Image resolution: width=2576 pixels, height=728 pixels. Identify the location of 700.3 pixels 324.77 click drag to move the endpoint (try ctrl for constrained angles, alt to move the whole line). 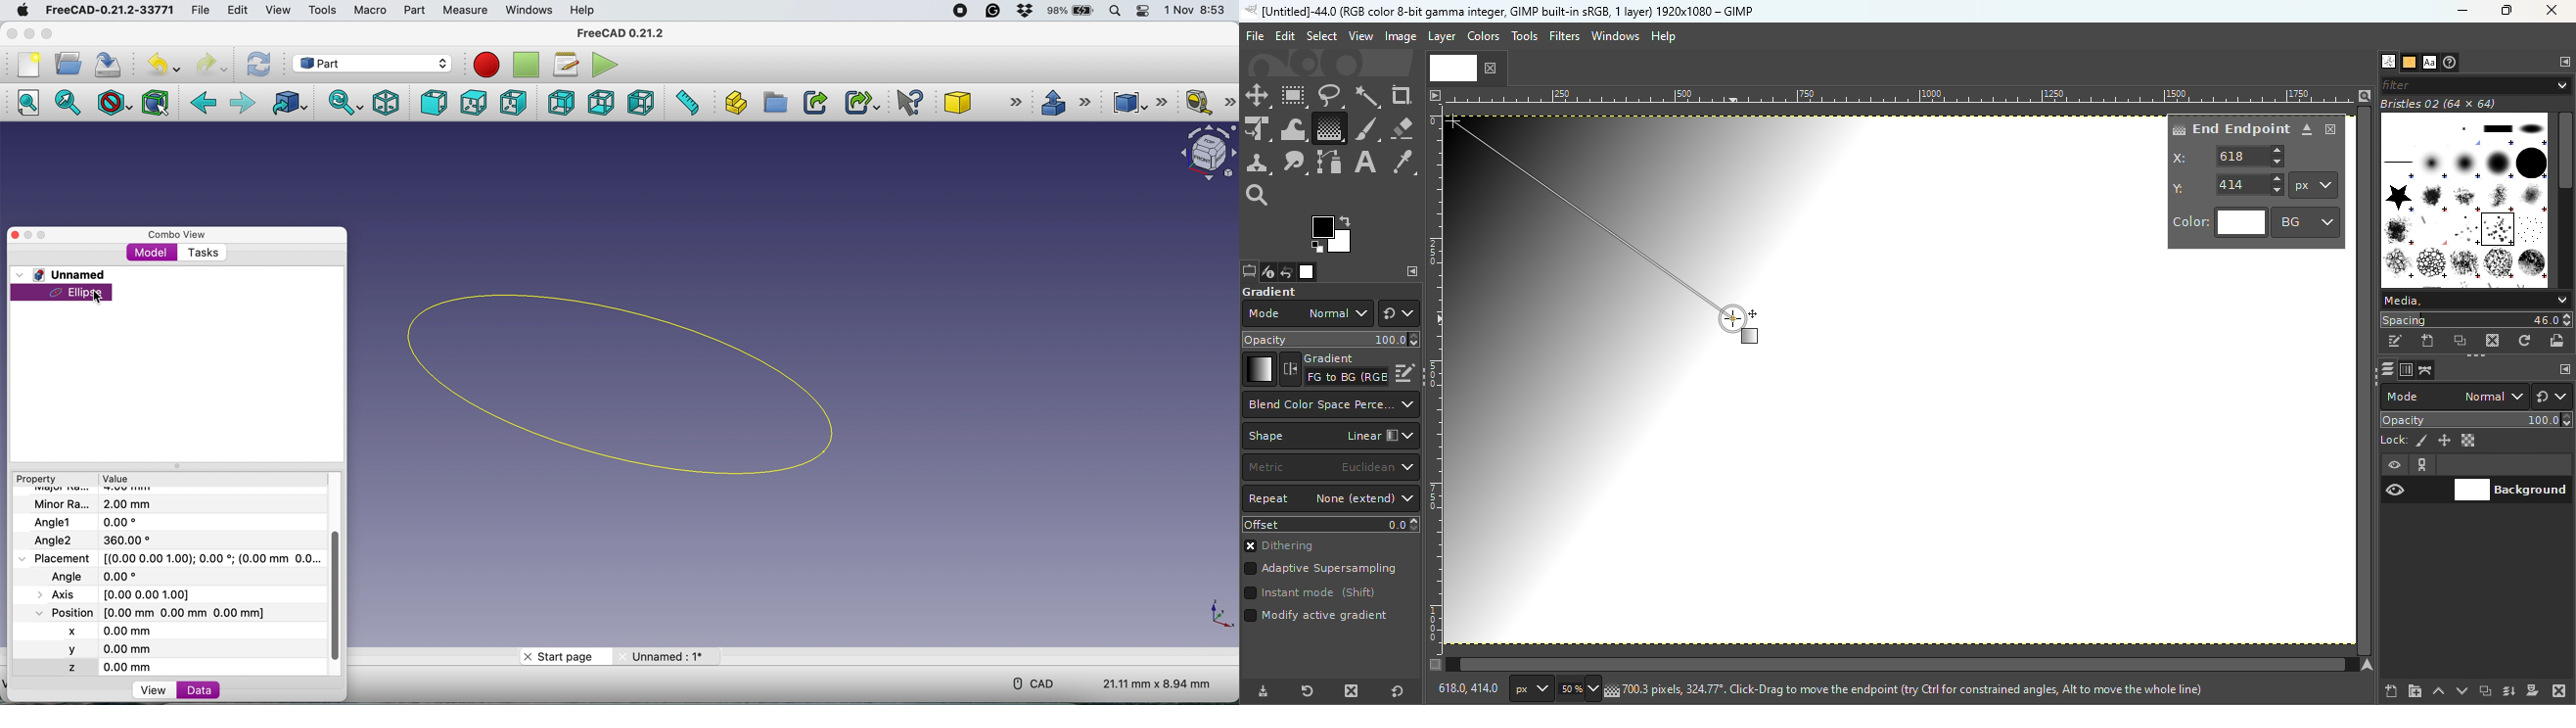
(1912, 688).